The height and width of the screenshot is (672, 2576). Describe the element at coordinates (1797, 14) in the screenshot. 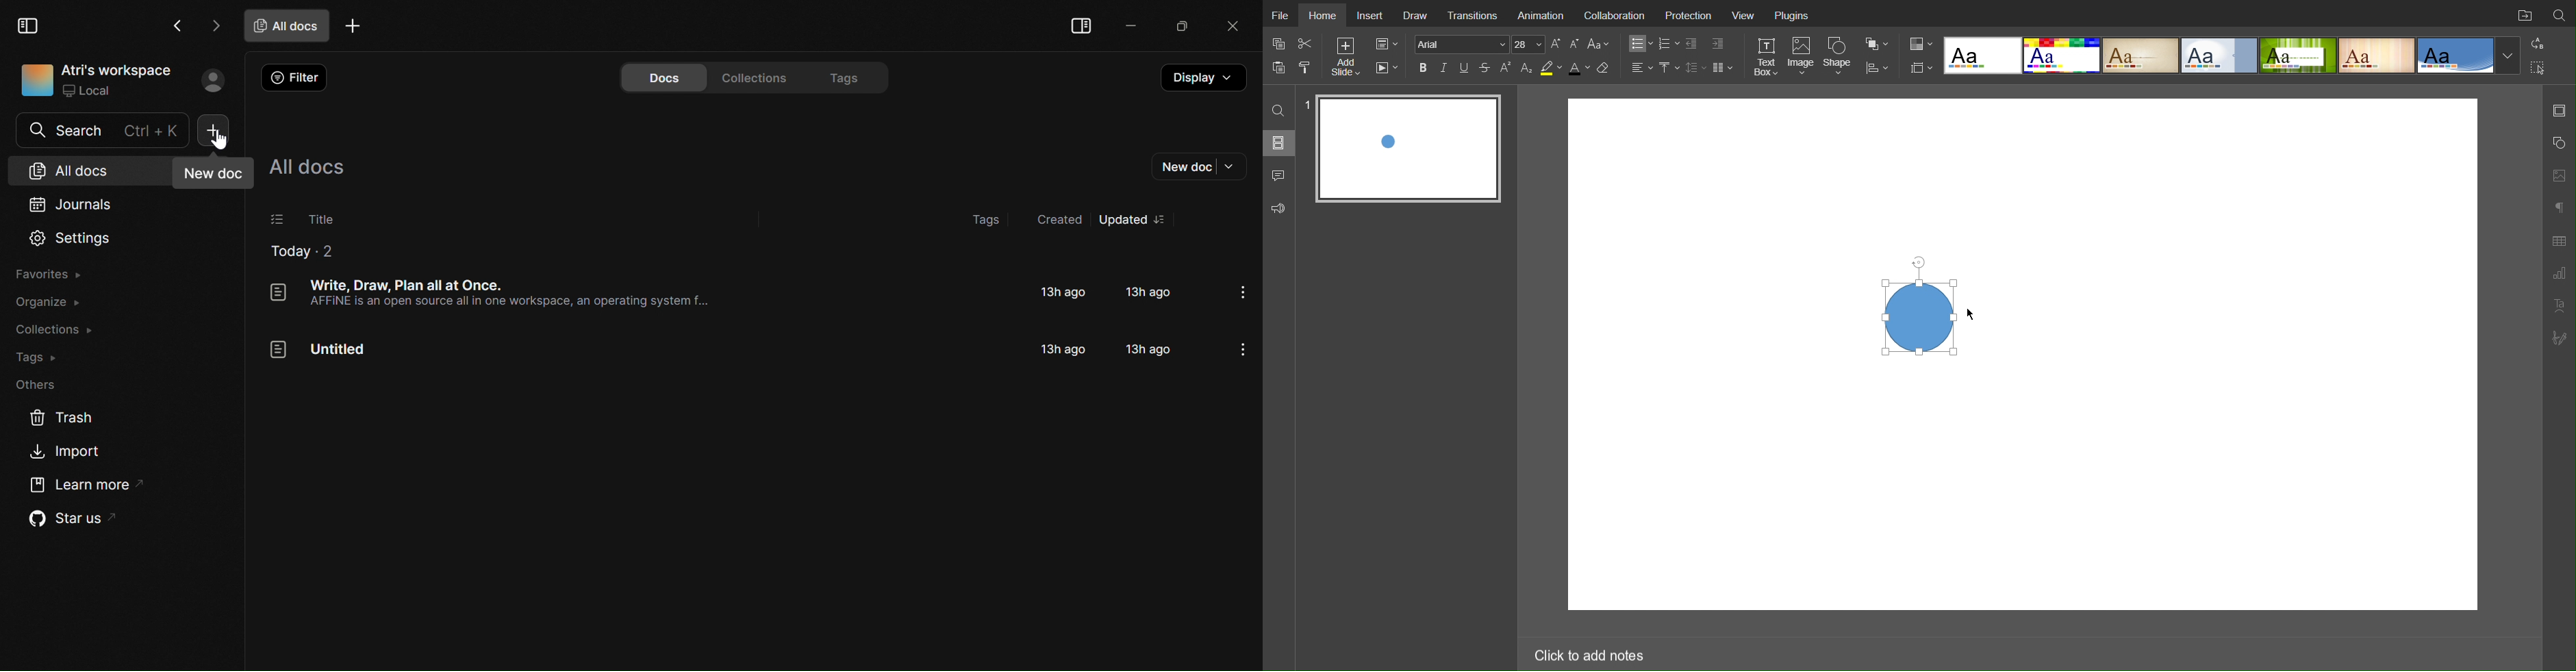

I see `Plugins` at that location.